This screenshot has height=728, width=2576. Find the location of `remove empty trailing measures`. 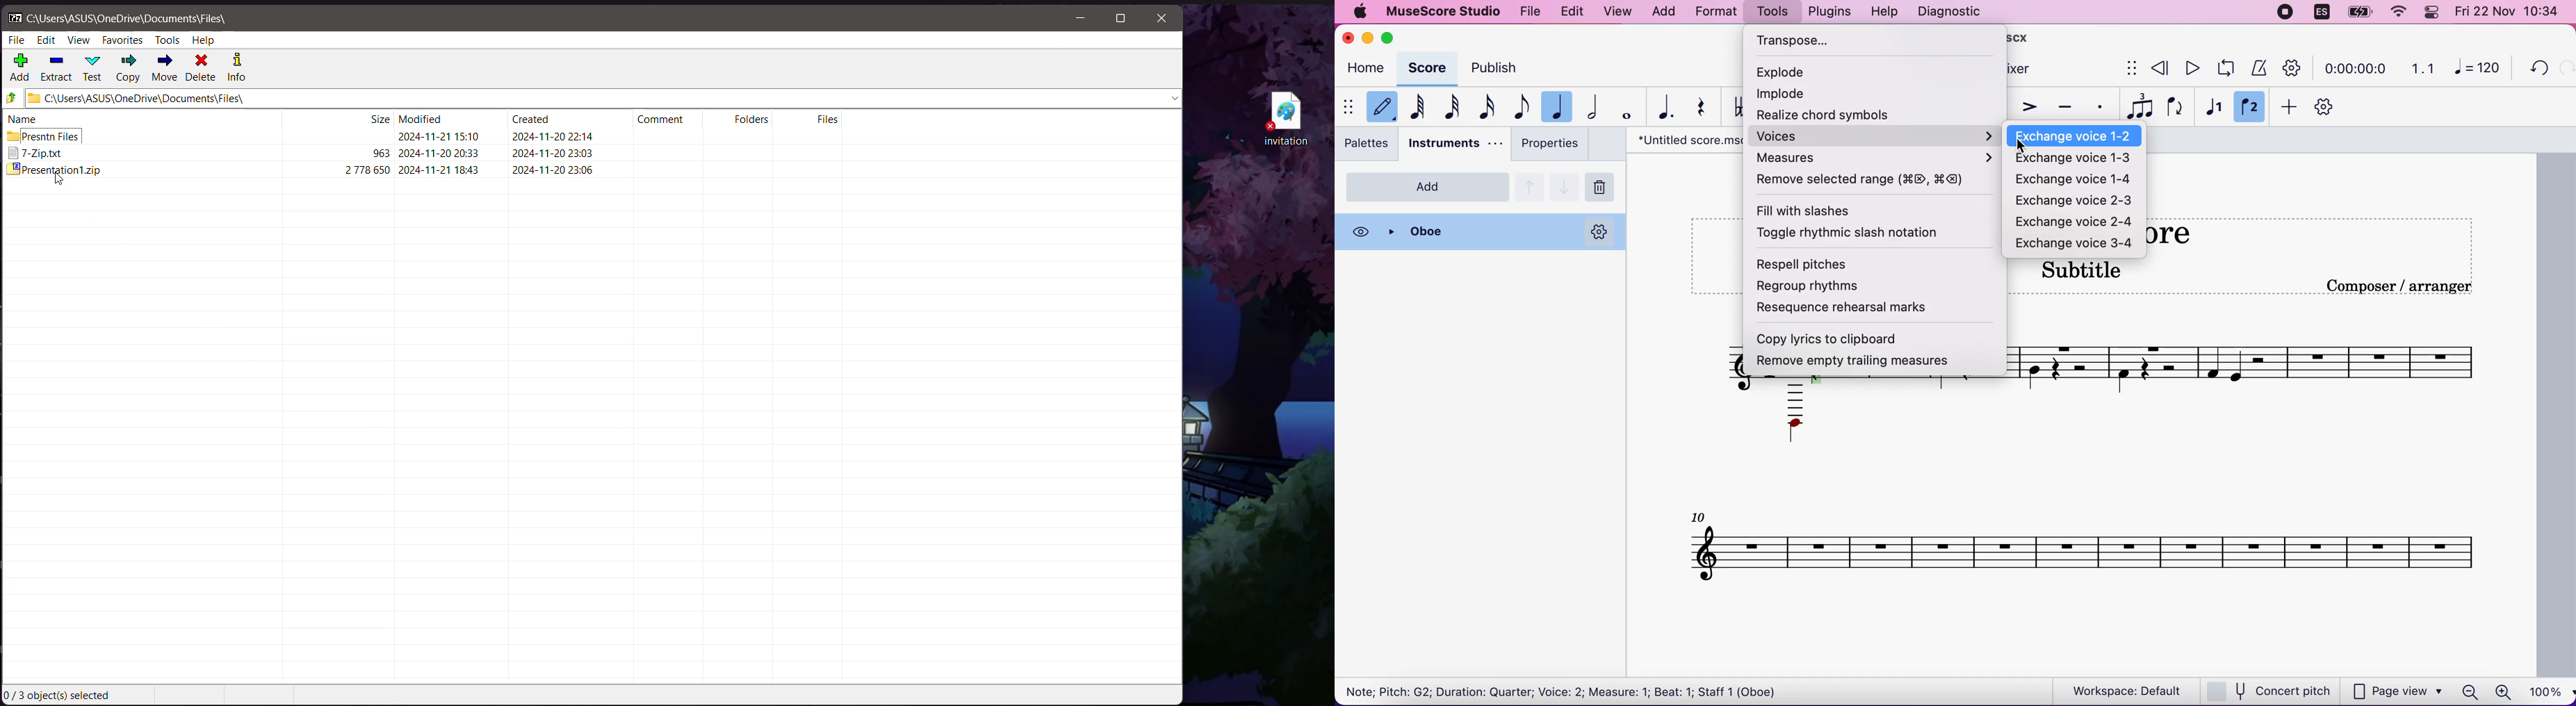

remove empty trailing measures is located at coordinates (1872, 363).